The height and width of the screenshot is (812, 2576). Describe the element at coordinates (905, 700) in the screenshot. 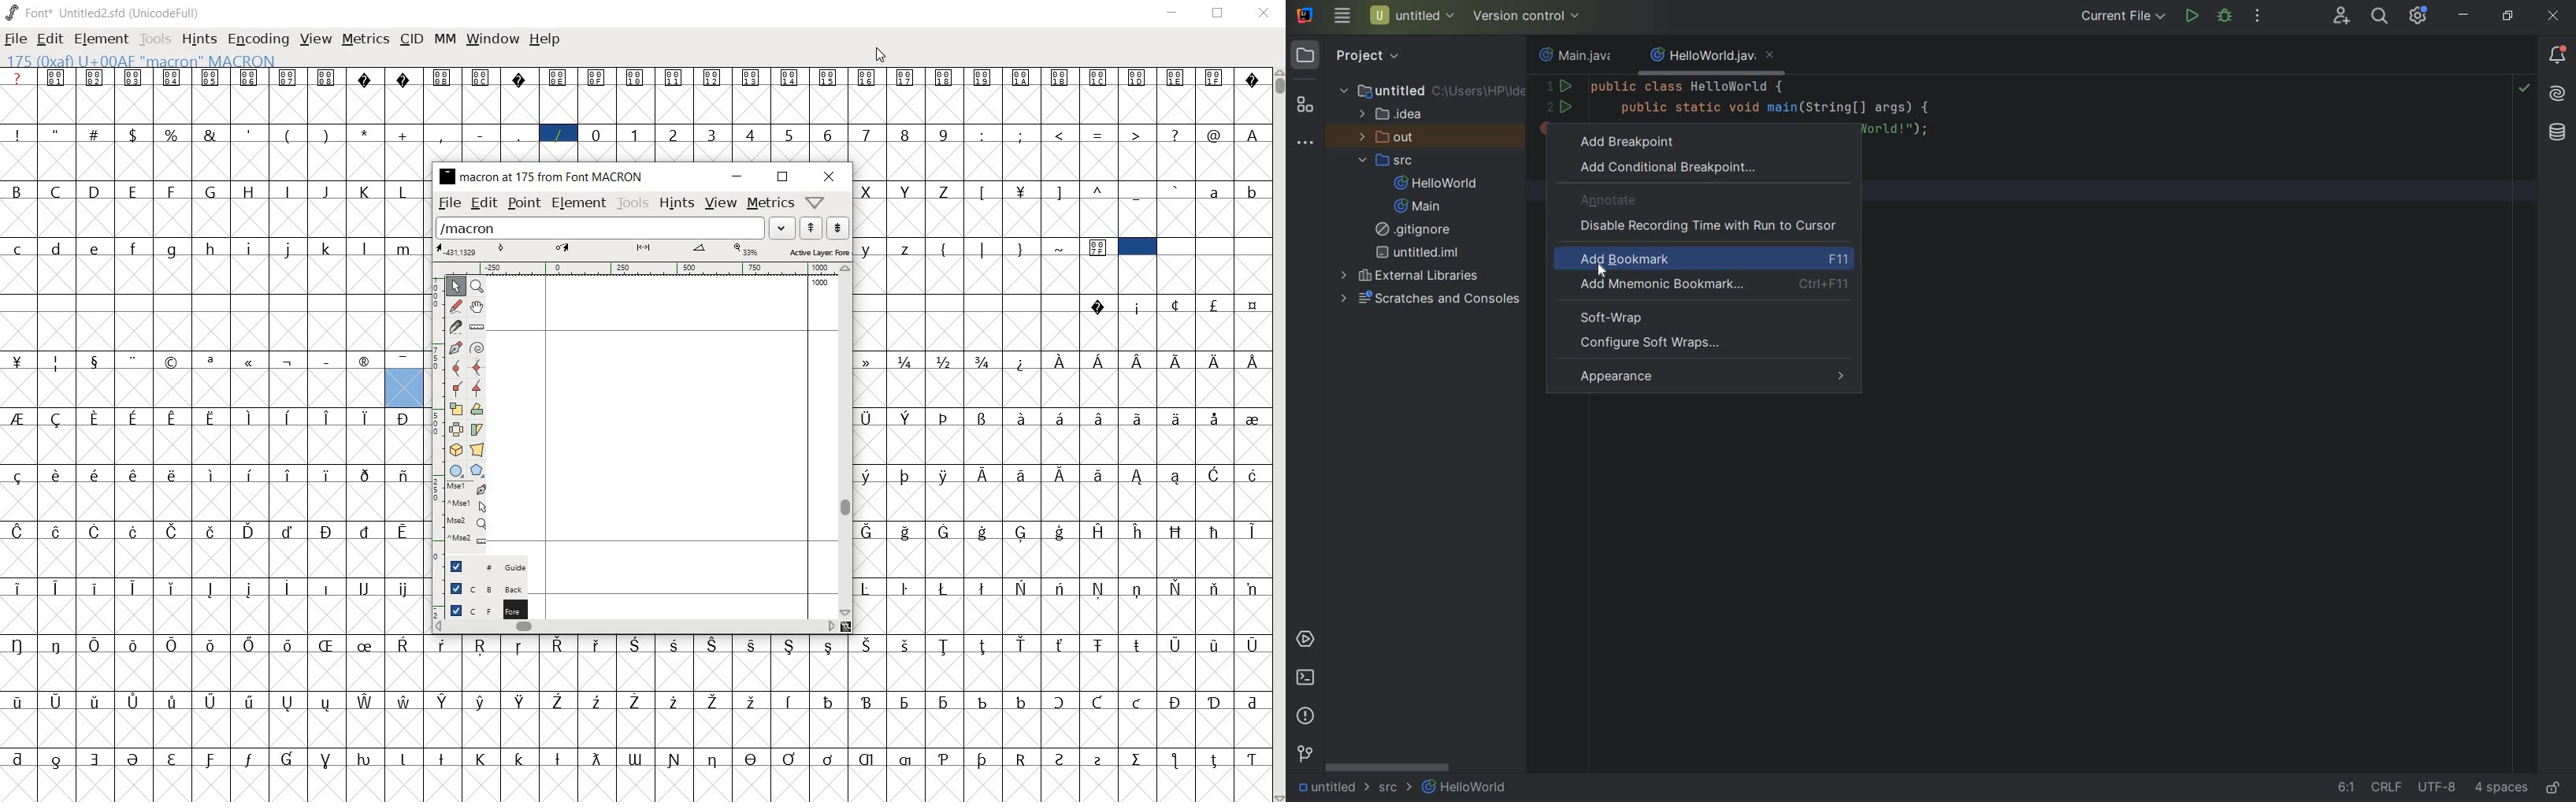

I see `Symbol` at that location.